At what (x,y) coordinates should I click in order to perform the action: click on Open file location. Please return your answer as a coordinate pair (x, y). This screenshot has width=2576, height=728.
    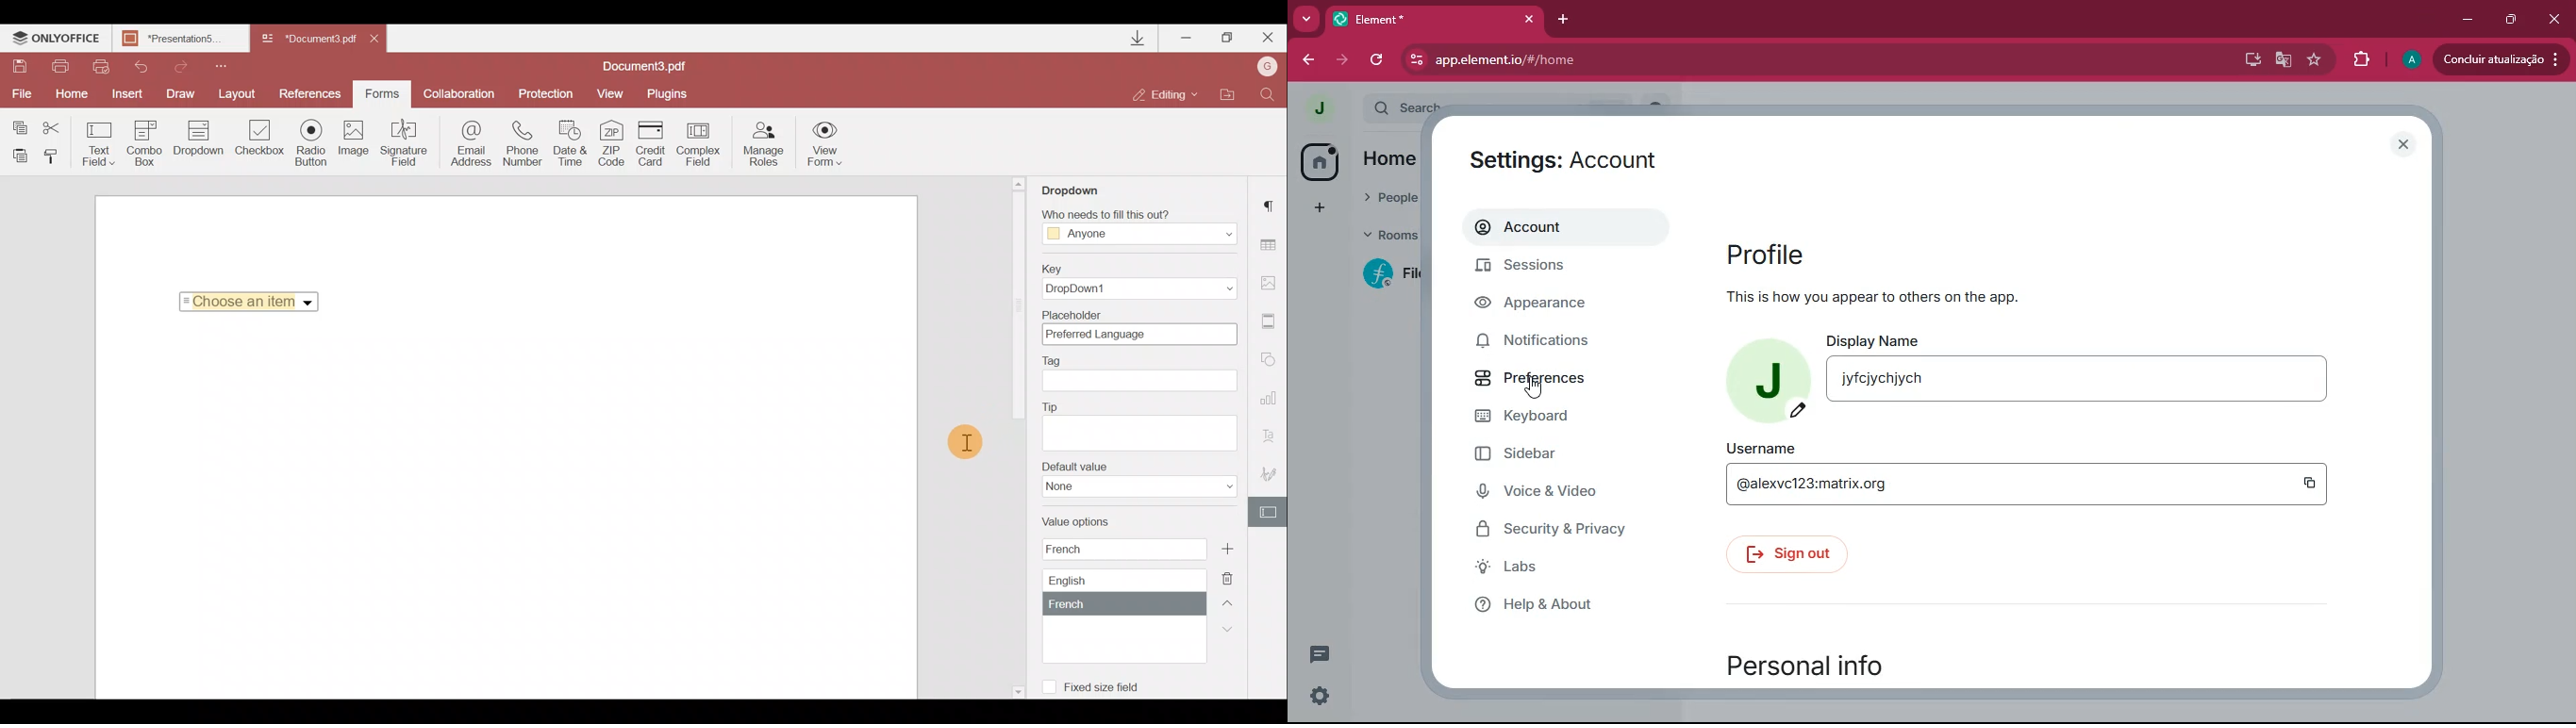
    Looking at the image, I should click on (1227, 96).